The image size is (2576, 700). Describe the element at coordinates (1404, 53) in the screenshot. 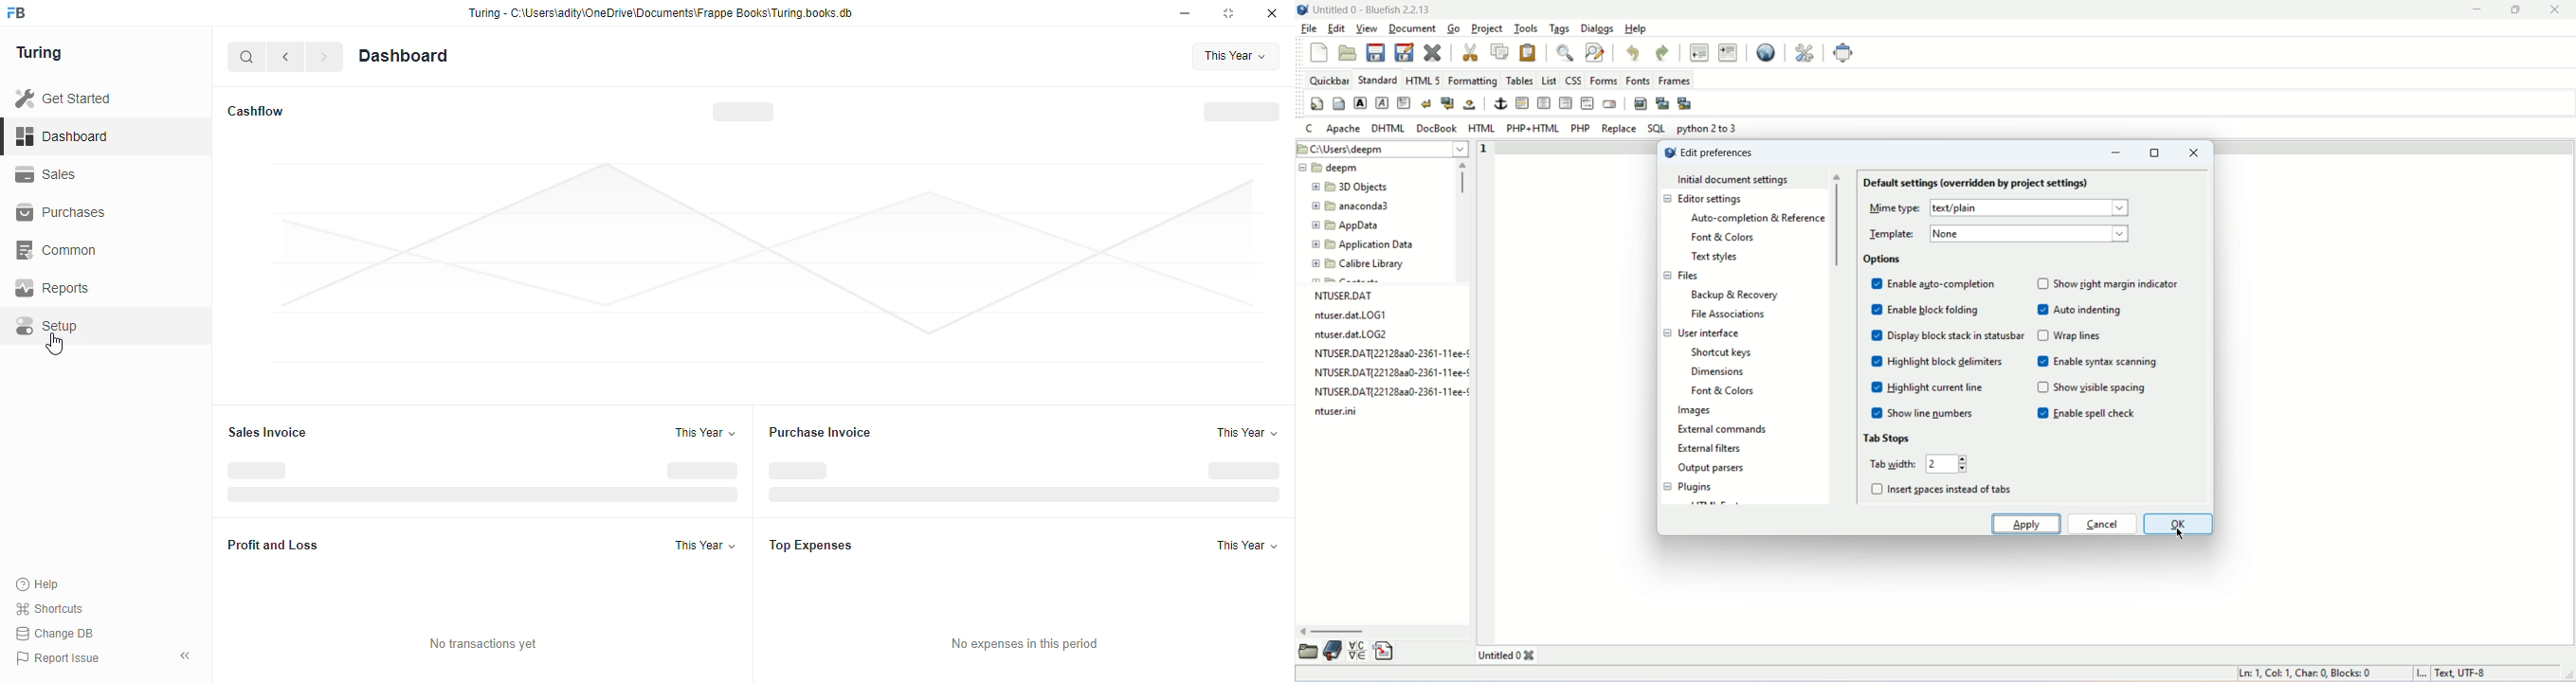

I see `save as` at that location.